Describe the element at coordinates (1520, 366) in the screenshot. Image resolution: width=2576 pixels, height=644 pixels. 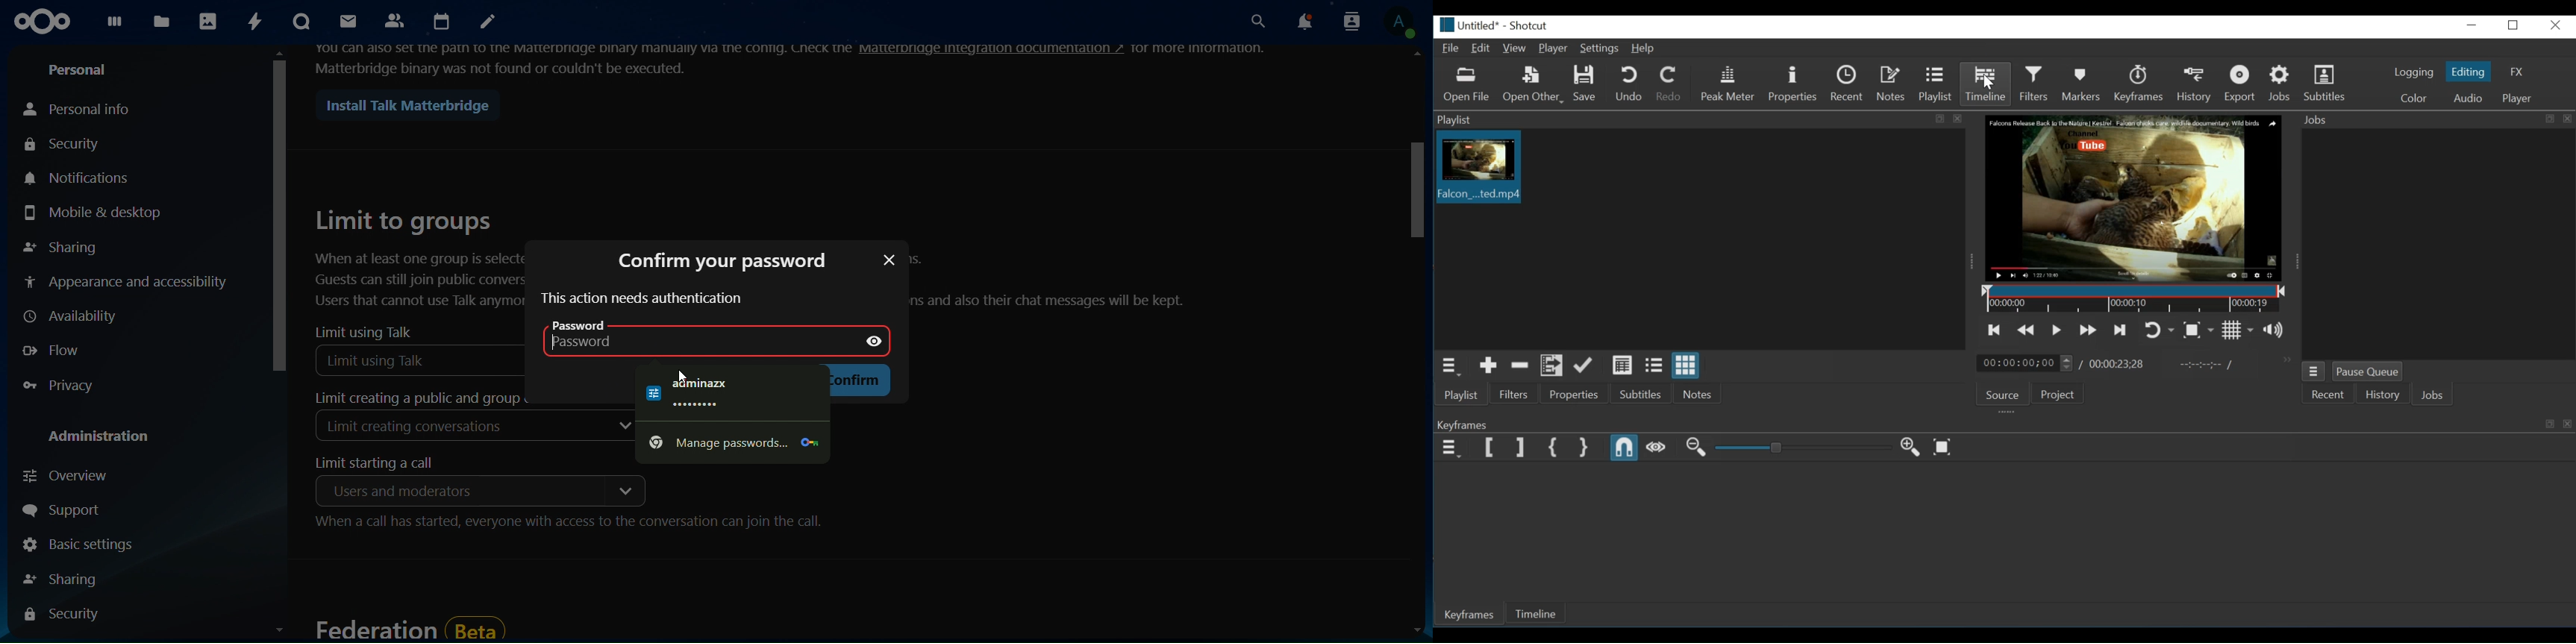
I see `Remove cut` at that location.